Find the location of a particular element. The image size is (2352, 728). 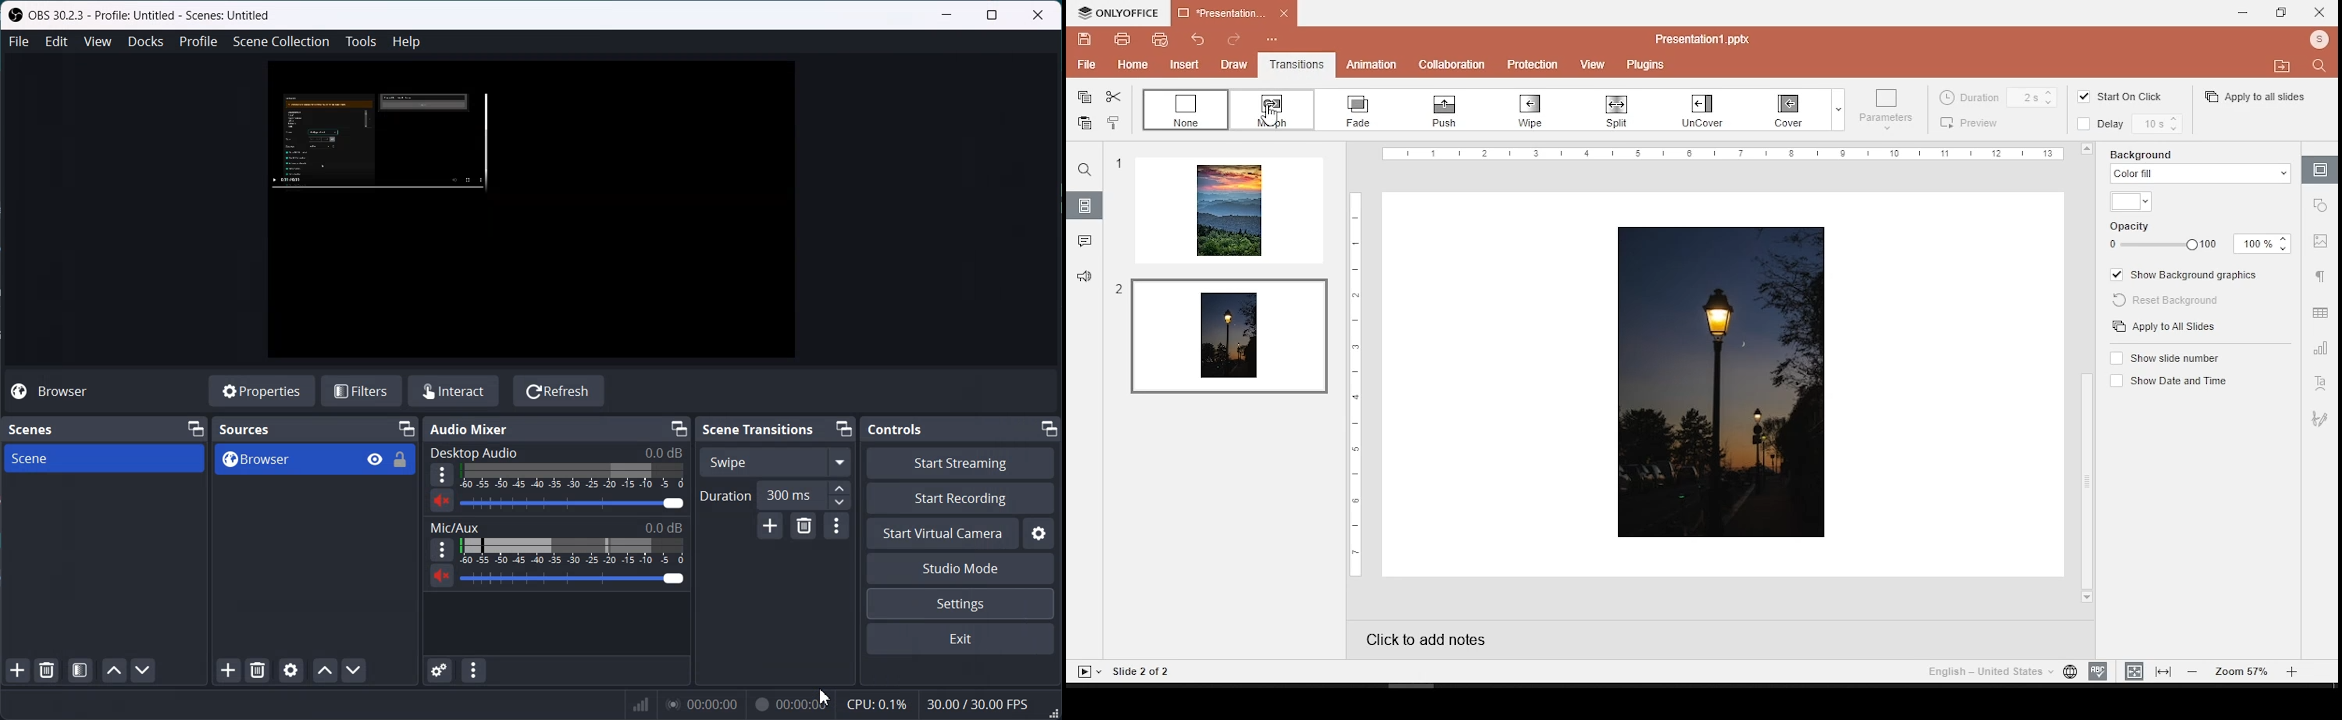

play is located at coordinates (1089, 672).